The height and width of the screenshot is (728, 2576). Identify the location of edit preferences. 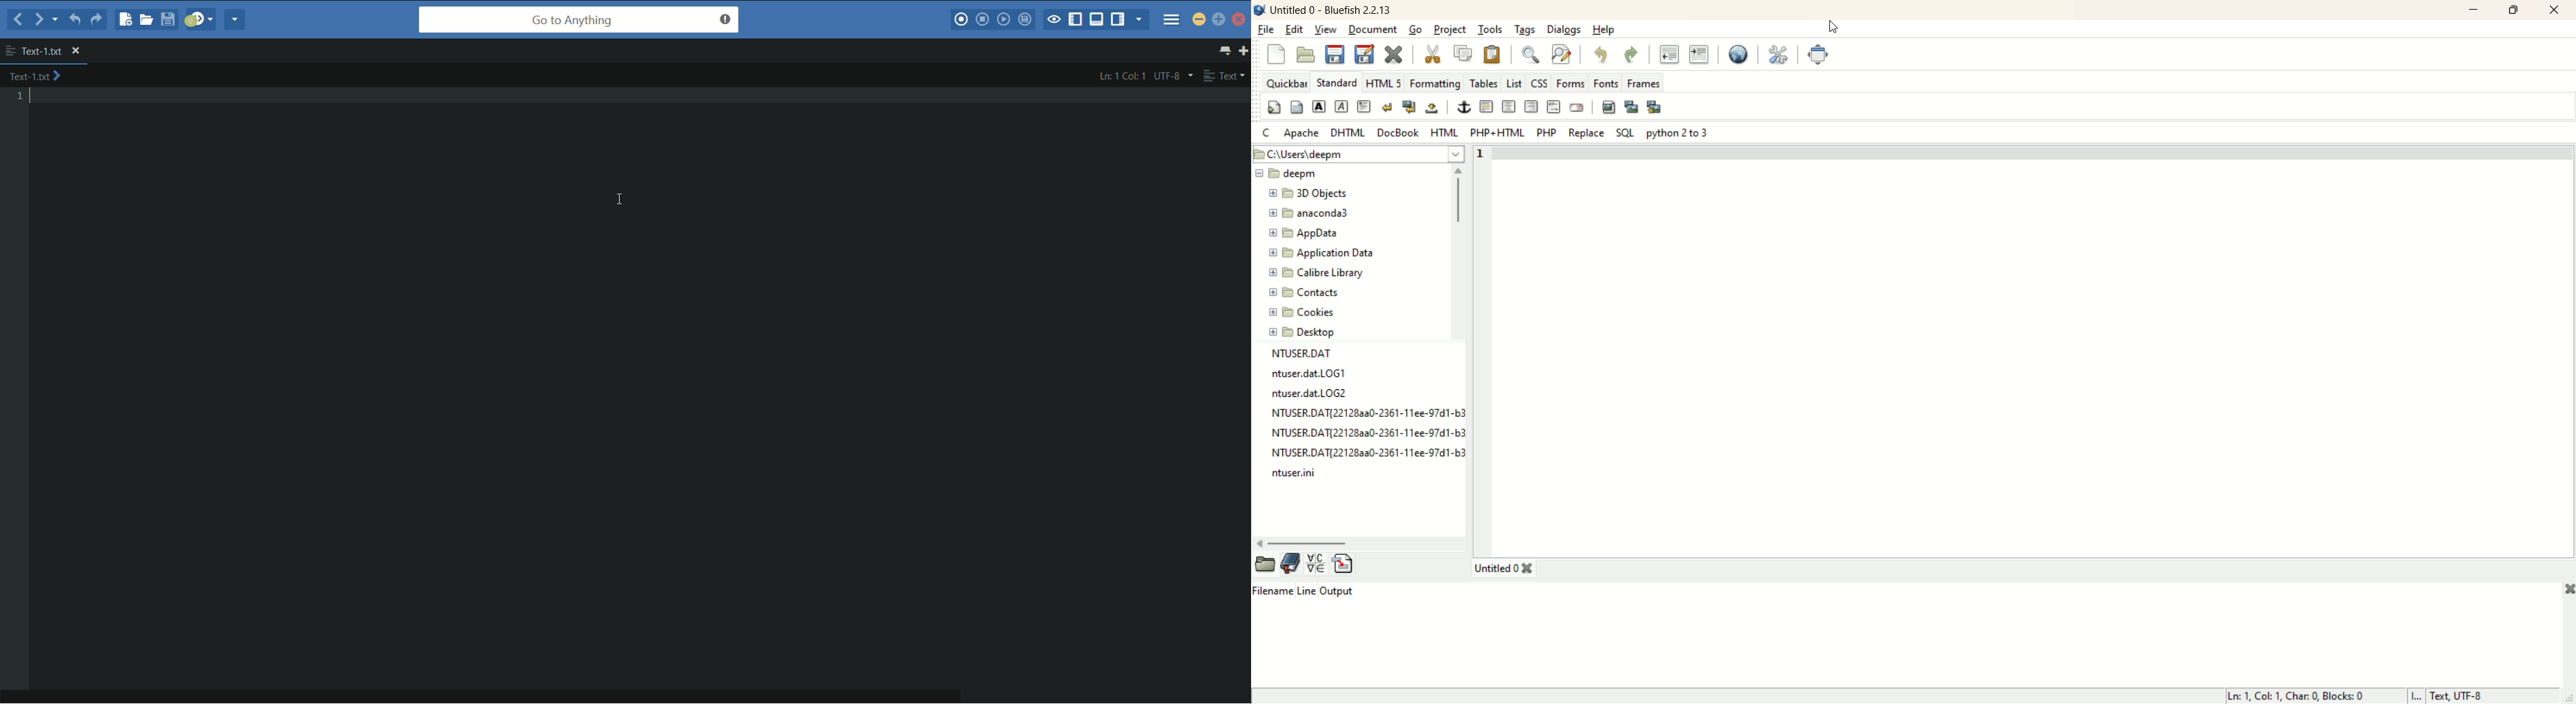
(1780, 54).